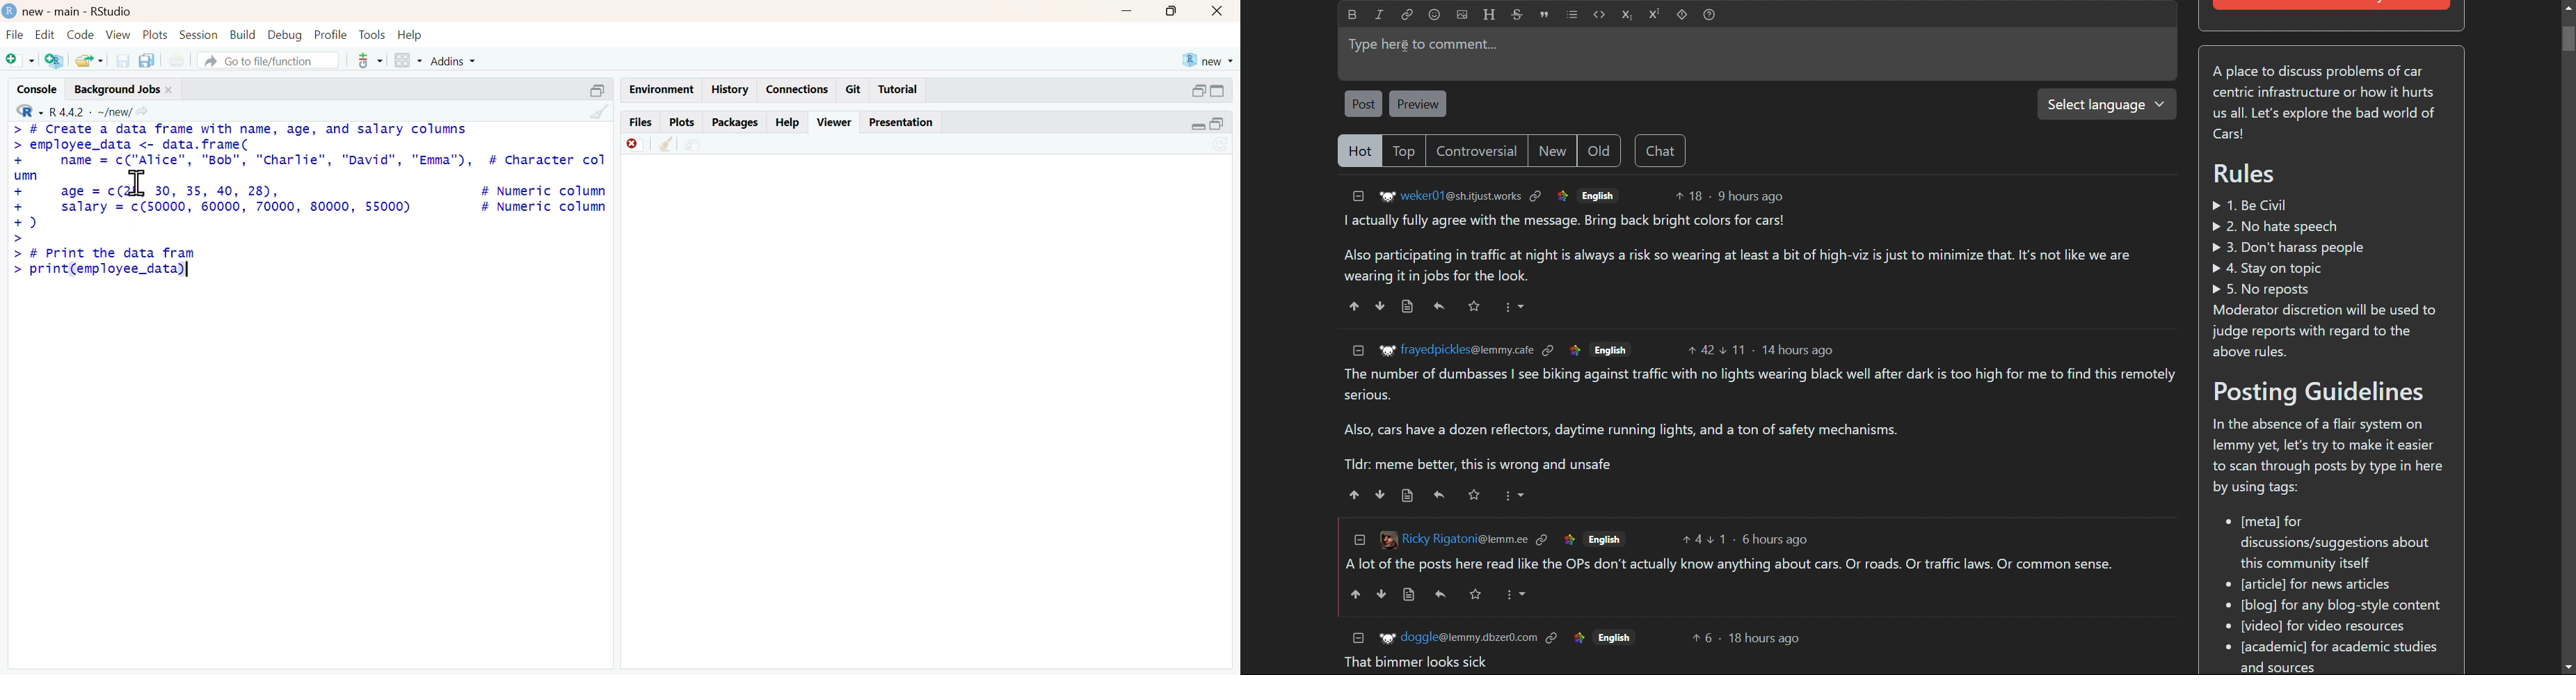 This screenshot has width=2576, height=700. Describe the element at coordinates (370, 34) in the screenshot. I see `Tools` at that location.